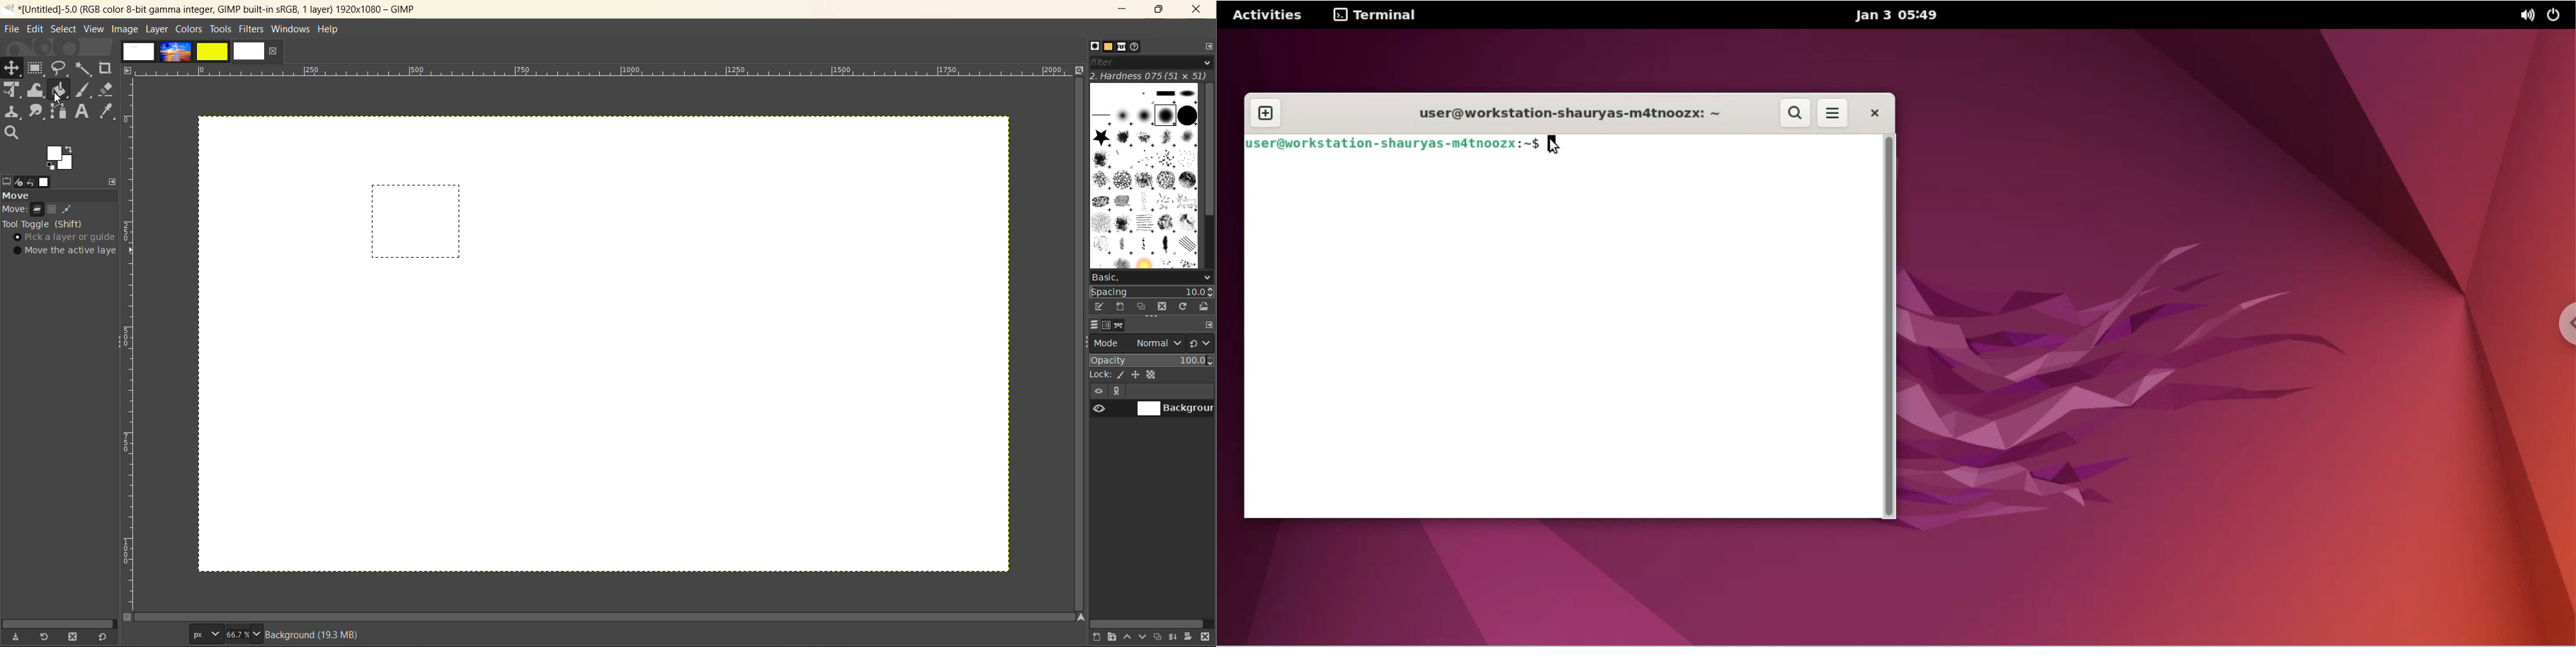 The width and height of the screenshot is (2576, 672). Describe the element at coordinates (1202, 342) in the screenshot. I see `switch to another group` at that location.